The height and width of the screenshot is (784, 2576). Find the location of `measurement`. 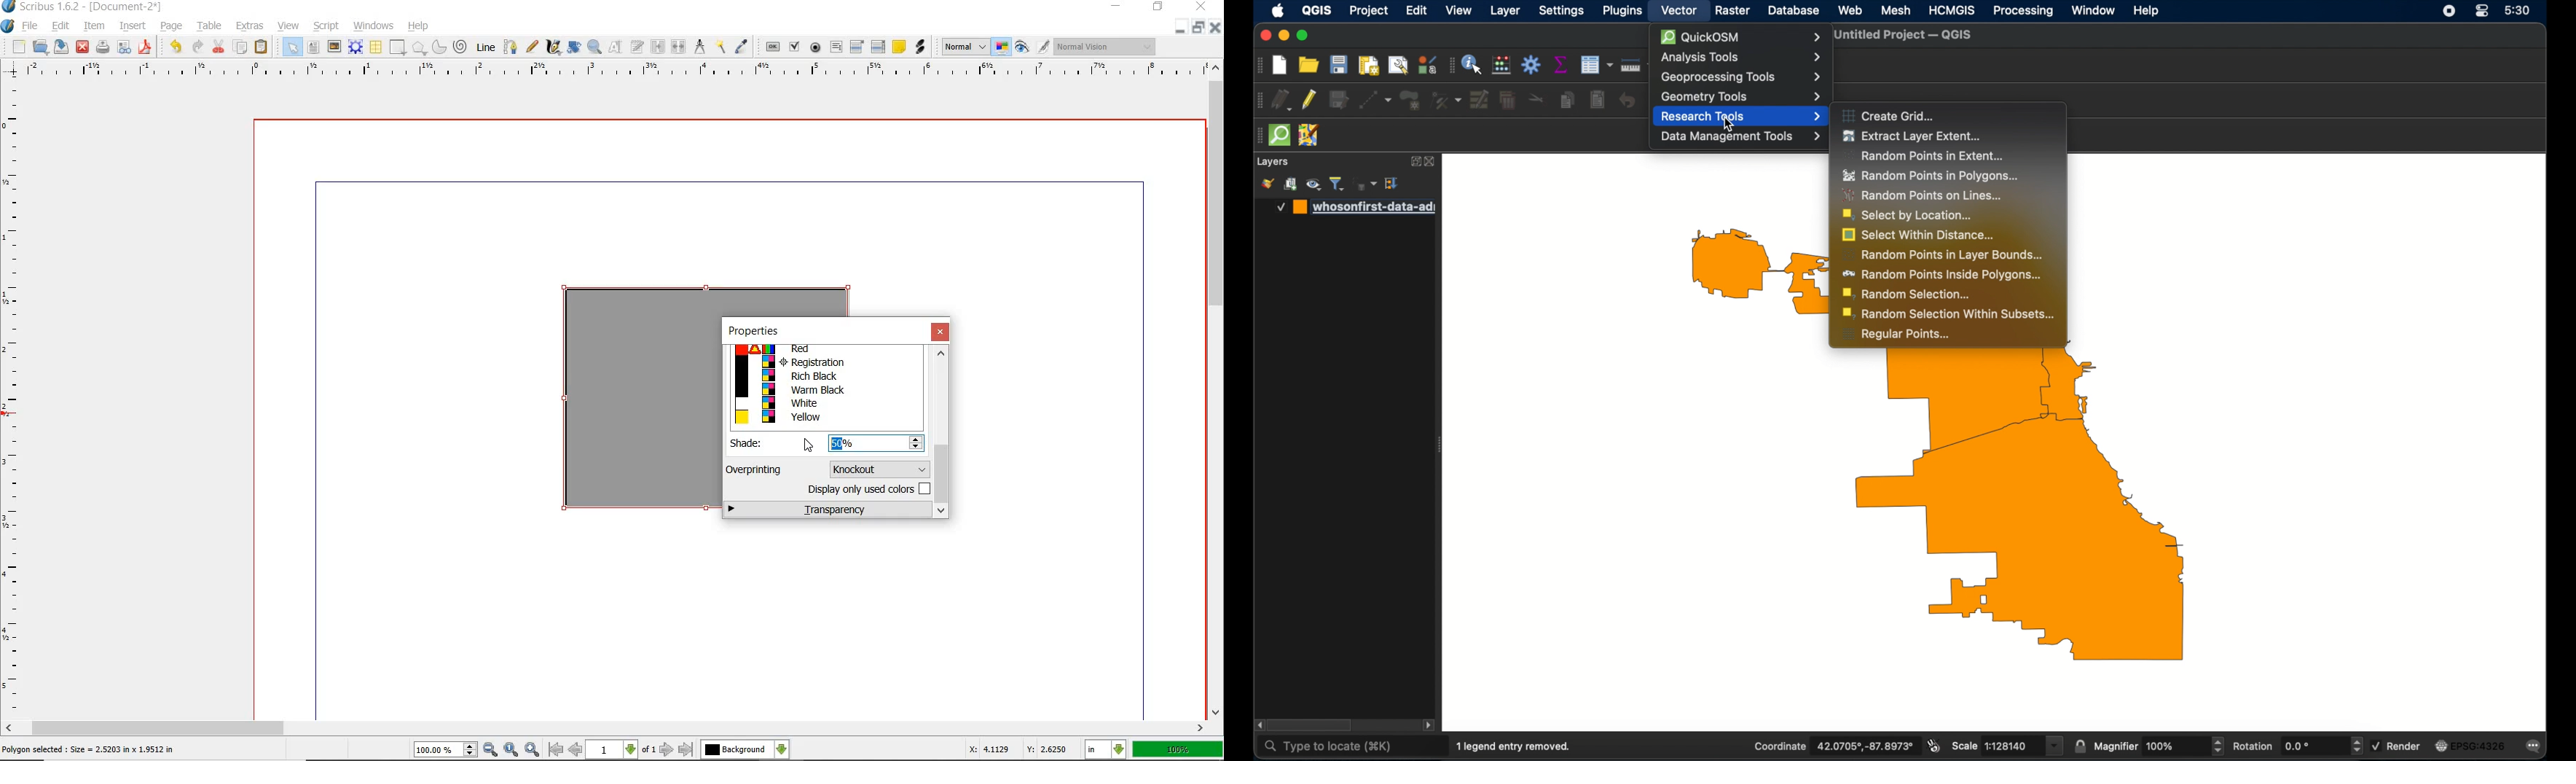

measurement is located at coordinates (702, 48).